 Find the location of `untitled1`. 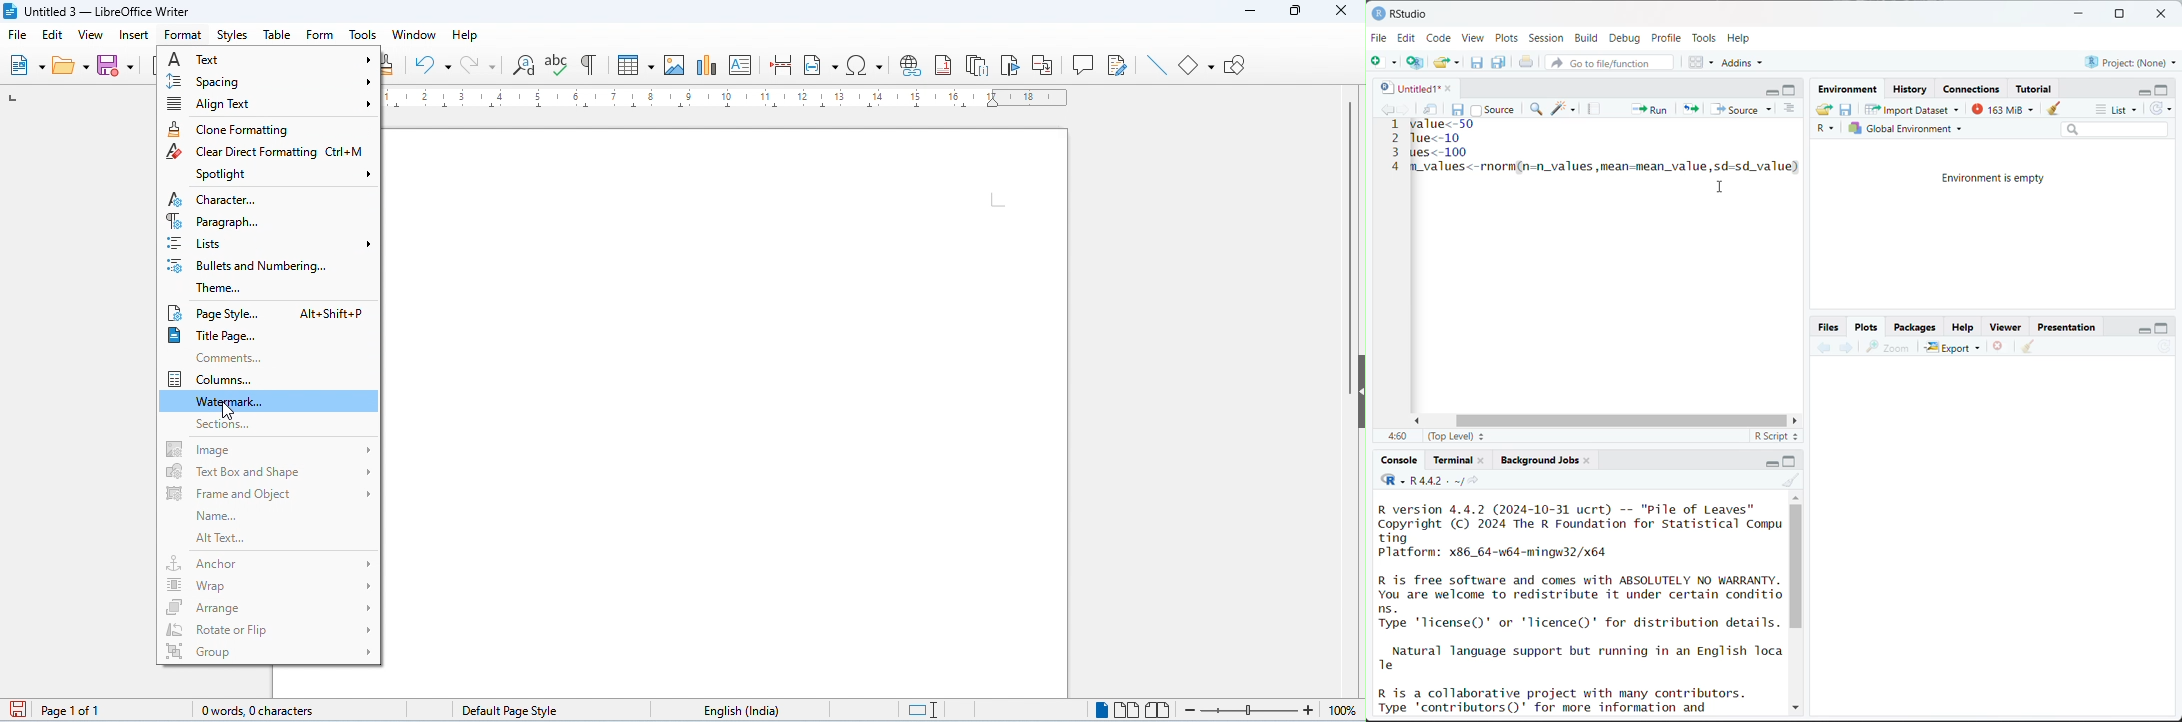

untitled1 is located at coordinates (1407, 88).